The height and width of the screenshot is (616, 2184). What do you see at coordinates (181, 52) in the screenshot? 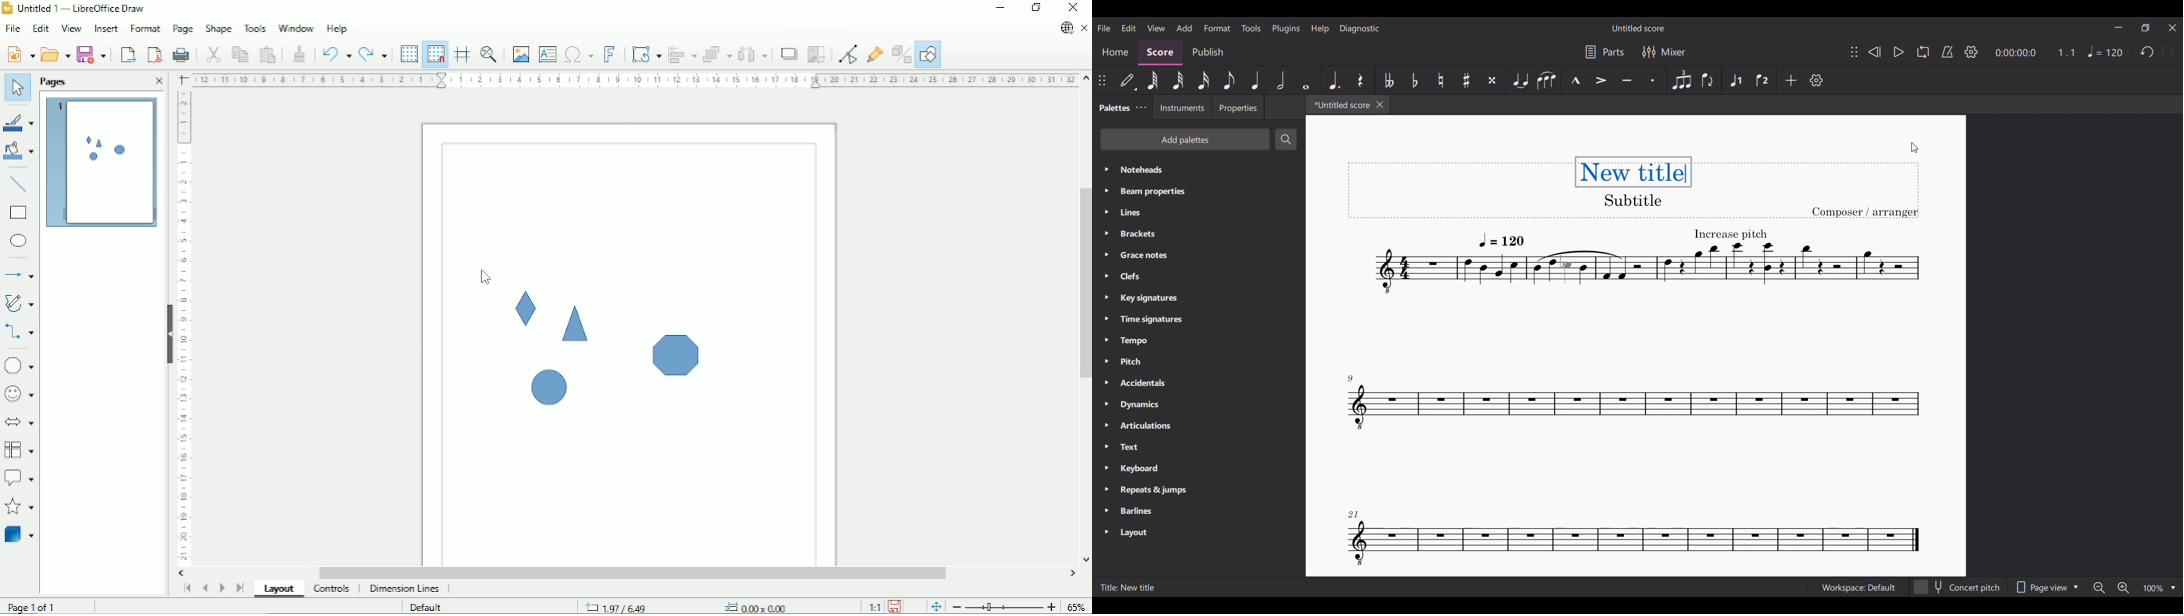
I see `Print` at bounding box center [181, 52].